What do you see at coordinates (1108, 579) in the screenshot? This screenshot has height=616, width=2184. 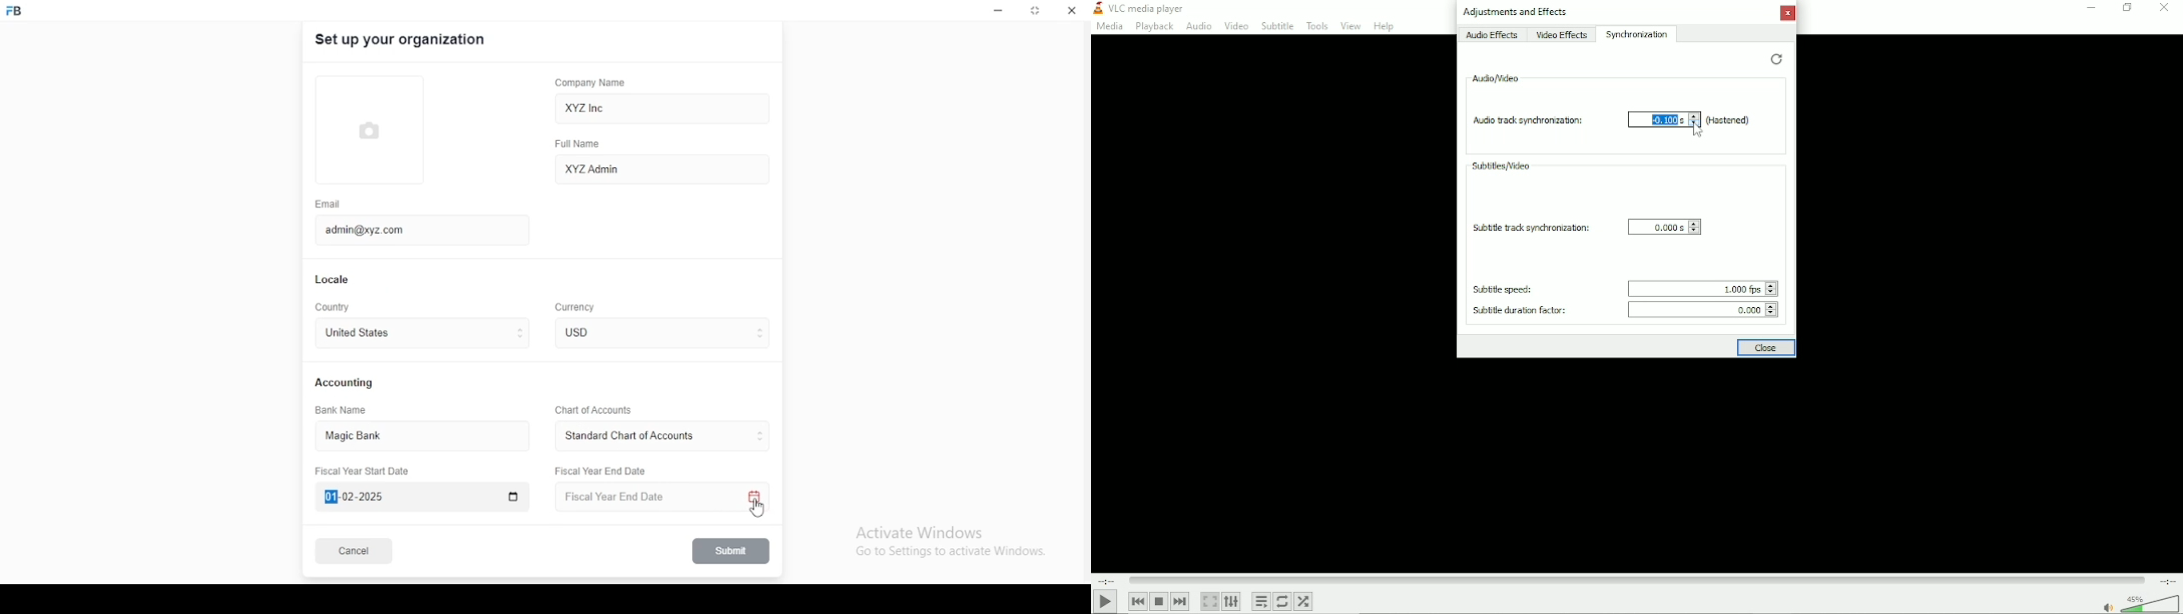 I see `Elapsed time` at bounding box center [1108, 579].